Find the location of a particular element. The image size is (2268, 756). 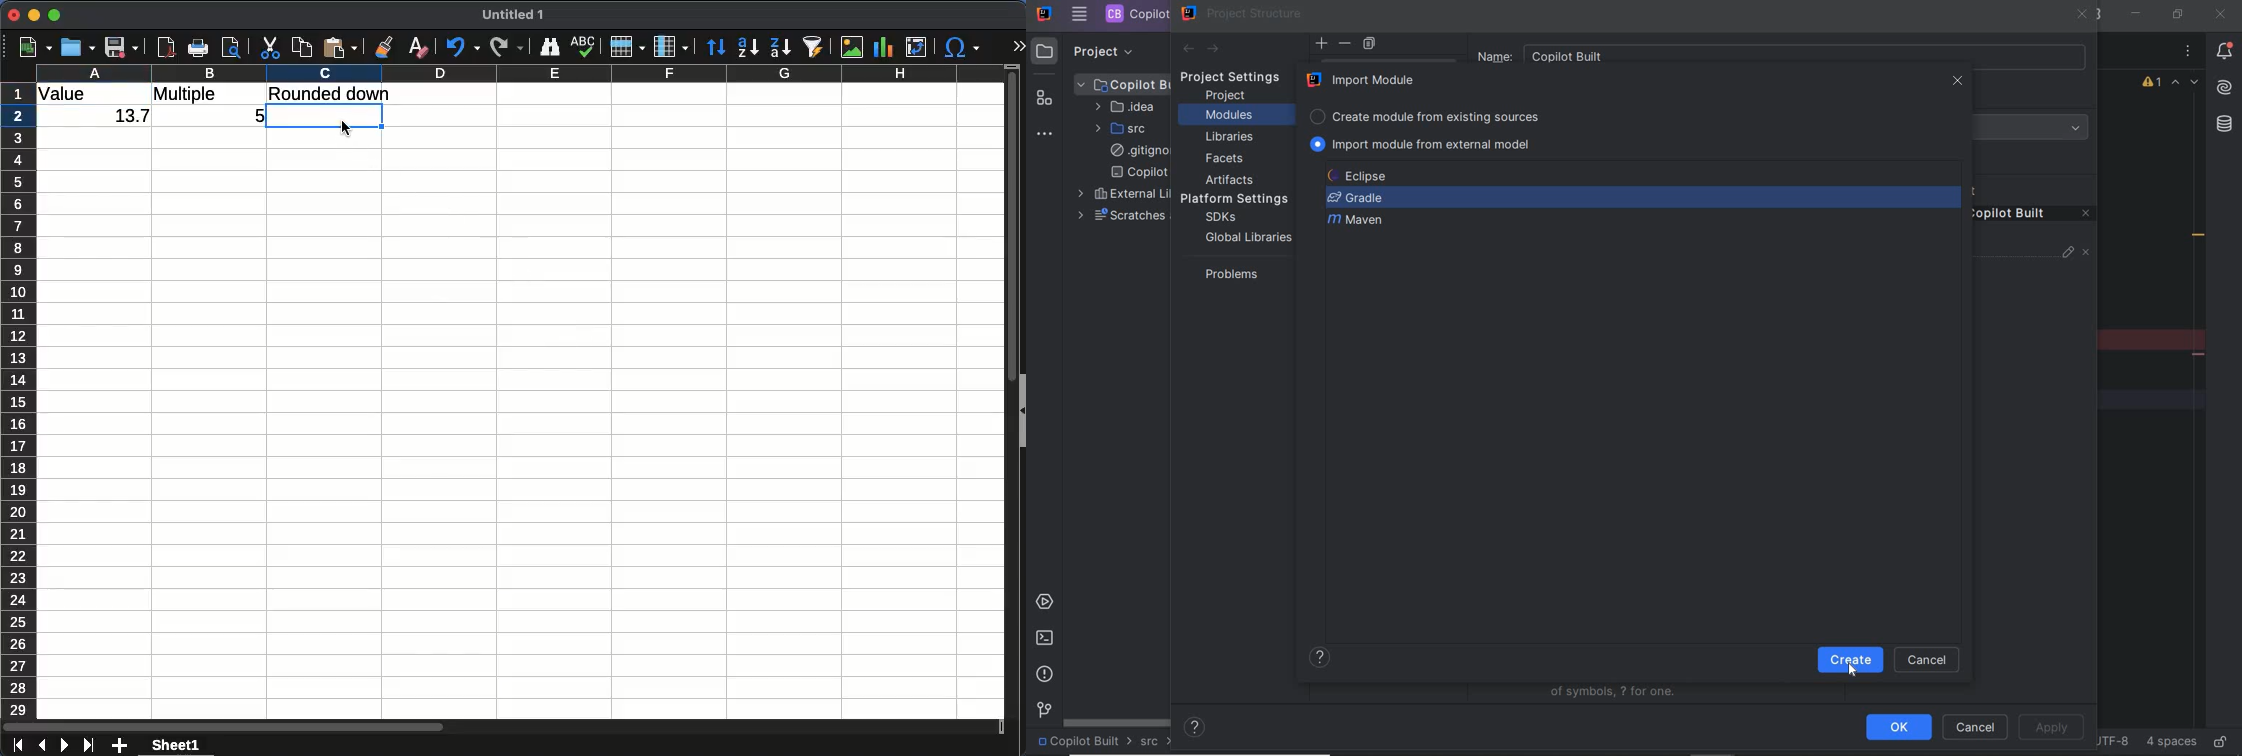

rounded down is located at coordinates (331, 93).